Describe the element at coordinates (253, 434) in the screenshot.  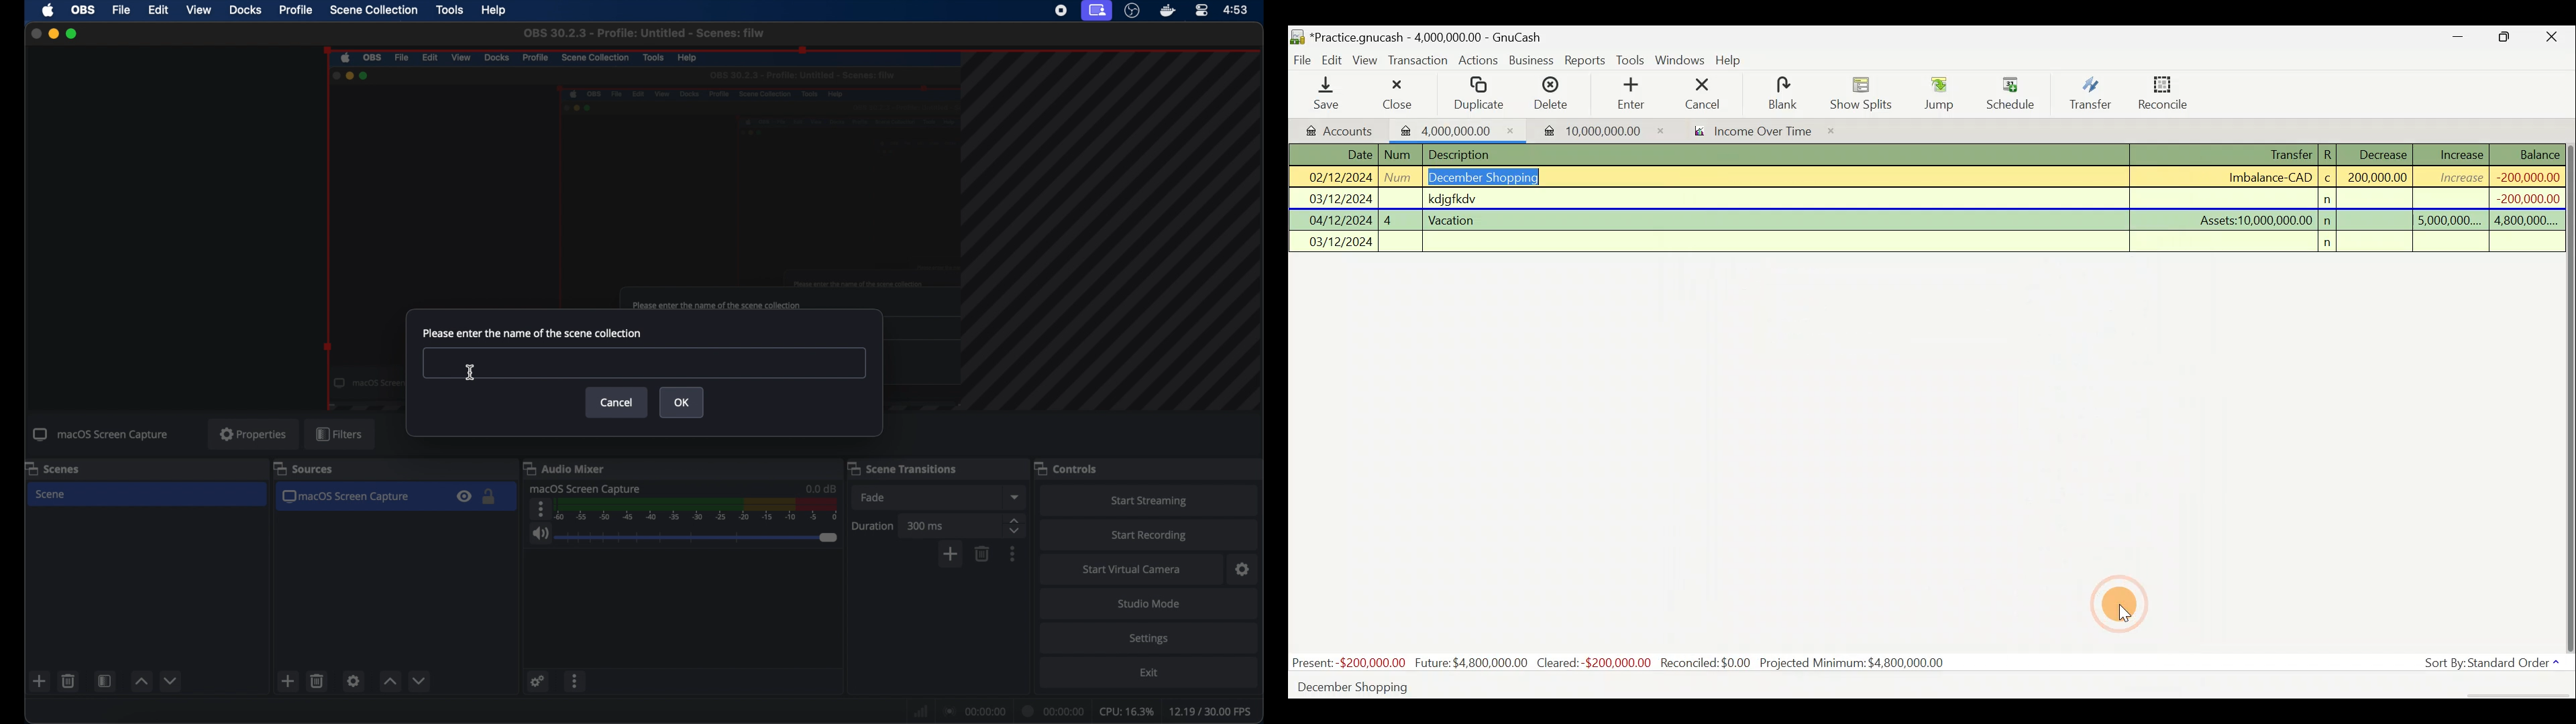
I see `properties` at that location.